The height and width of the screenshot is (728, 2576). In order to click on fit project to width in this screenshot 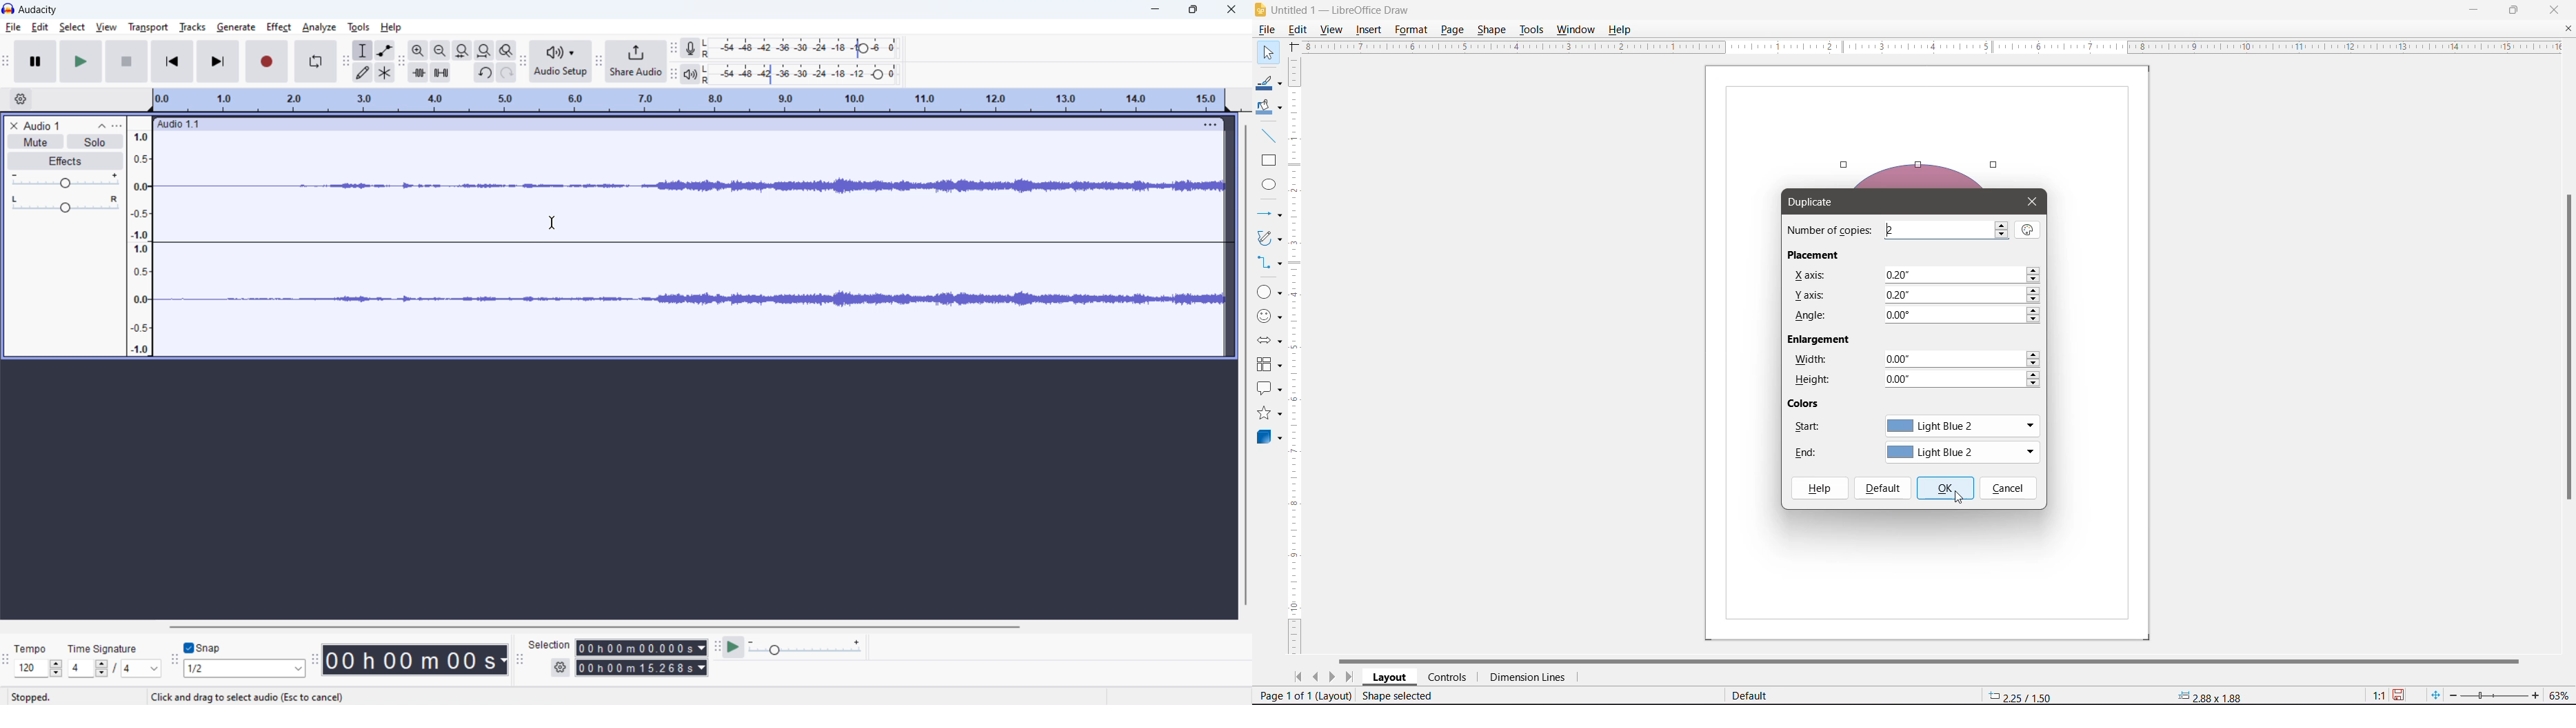, I will do `click(484, 50)`.